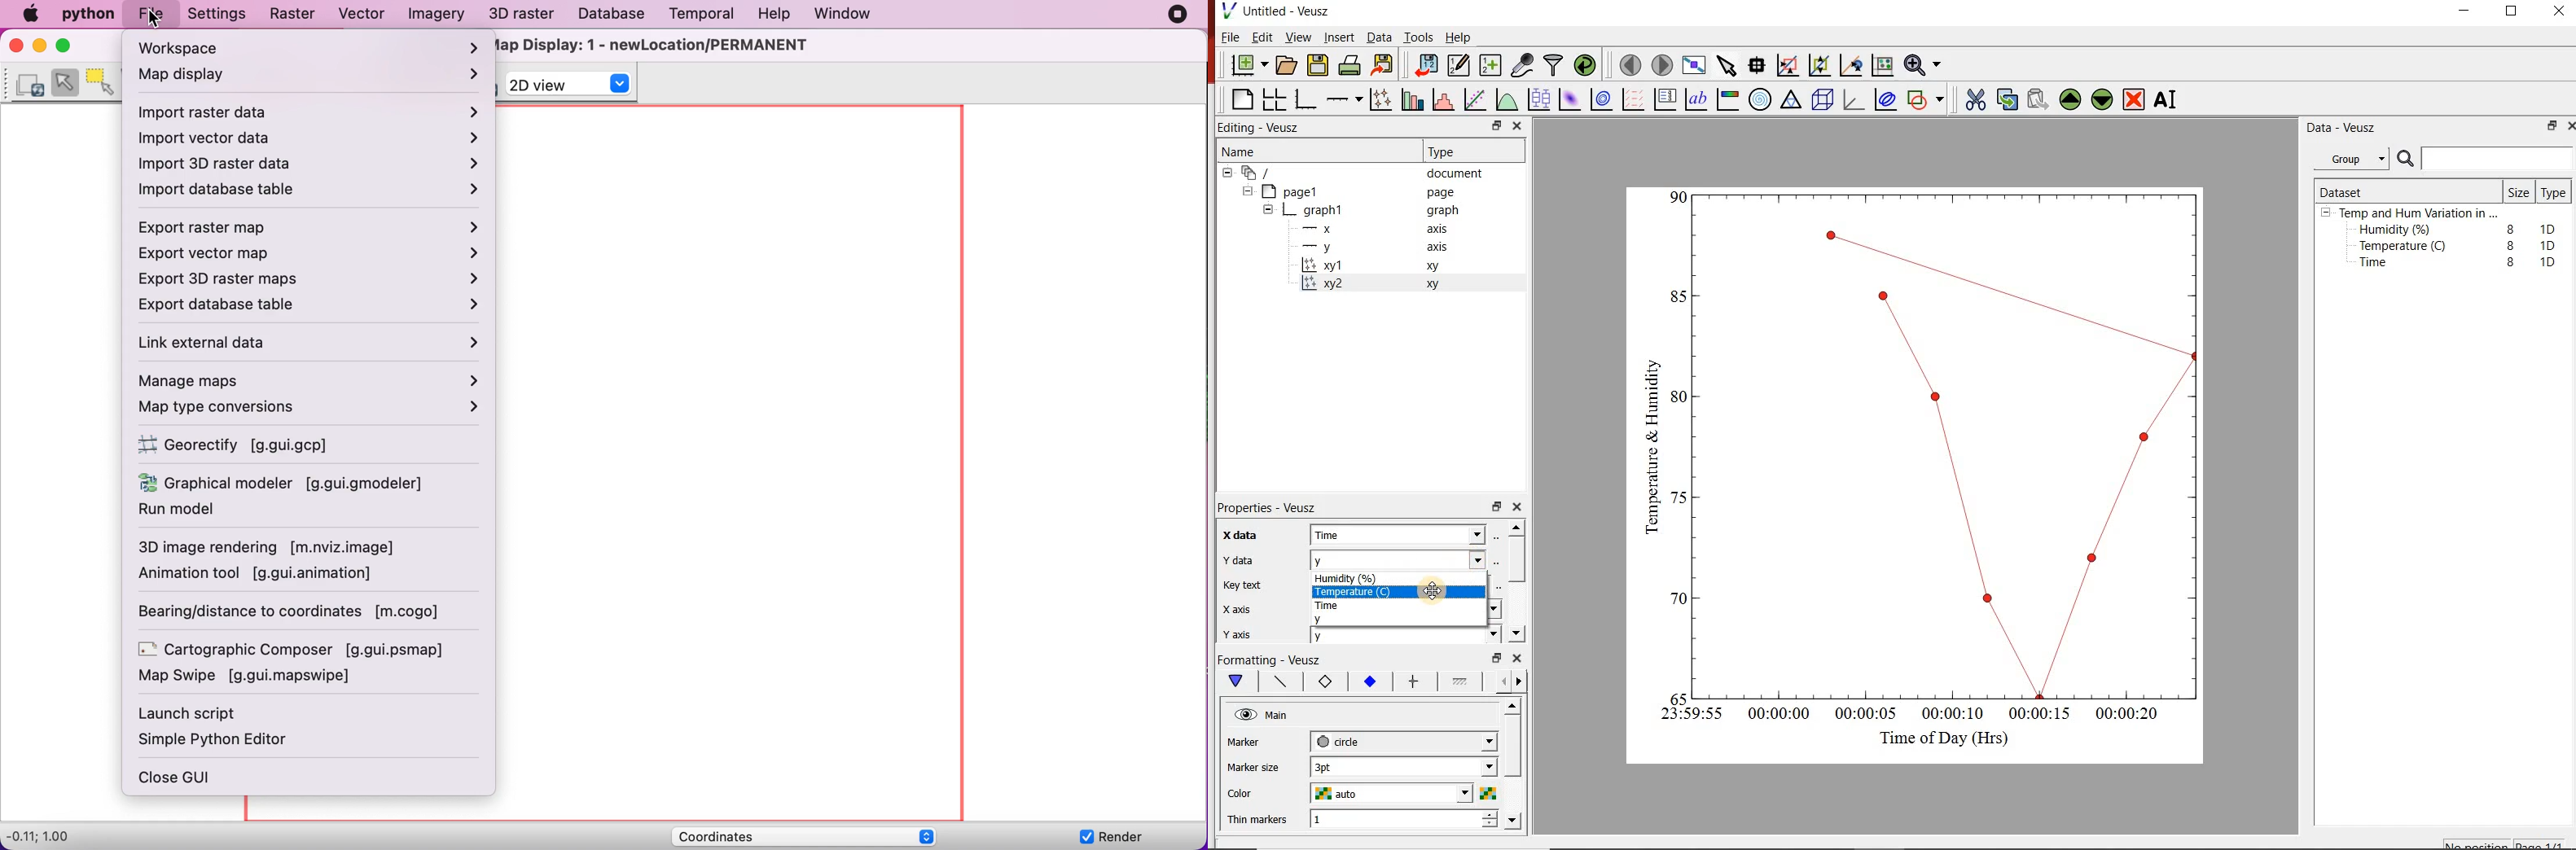  I want to click on print the document, so click(1350, 68).